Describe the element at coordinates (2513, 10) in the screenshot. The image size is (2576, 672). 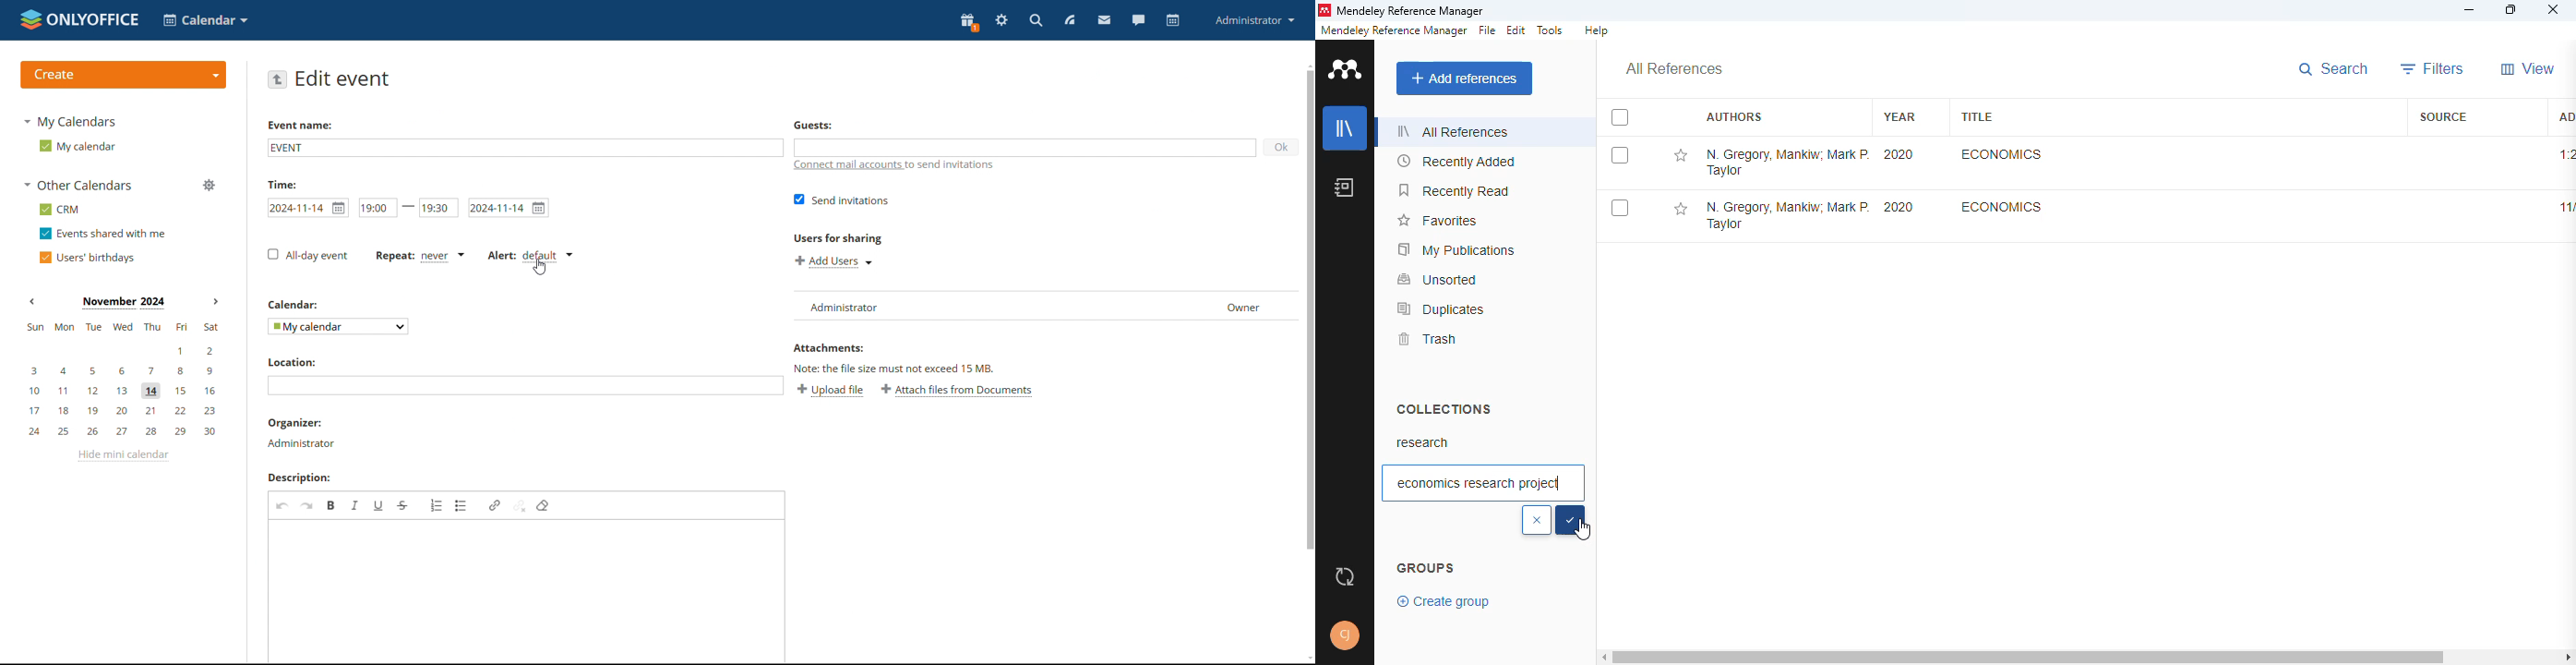
I see `maximize` at that location.